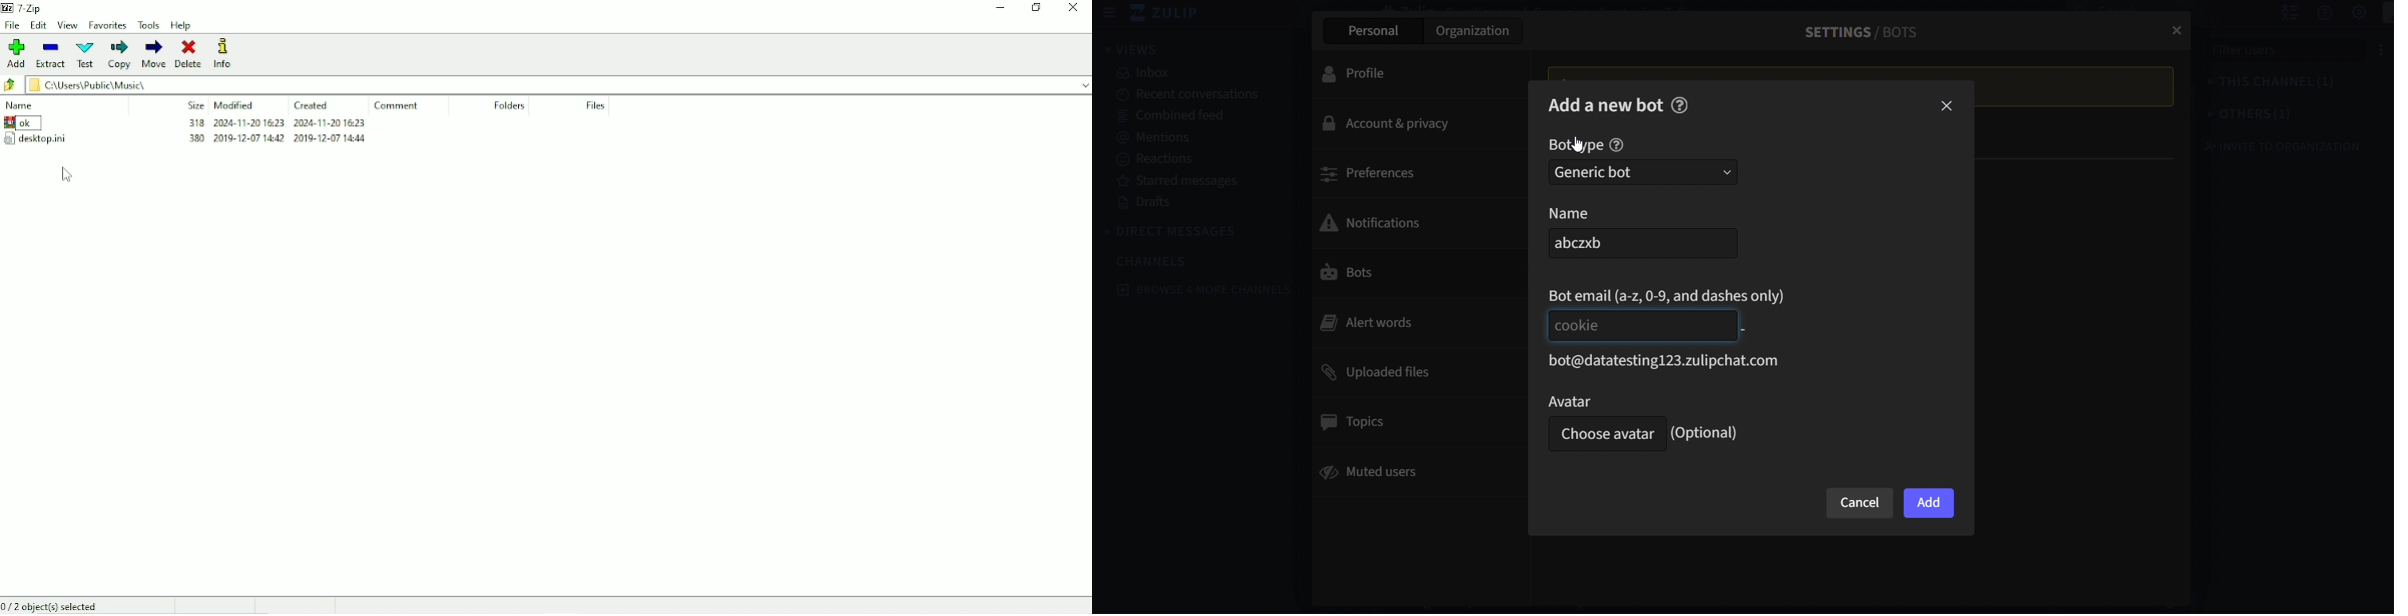 This screenshot has height=616, width=2408. What do you see at coordinates (1198, 117) in the screenshot?
I see `combined feed` at bounding box center [1198, 117].